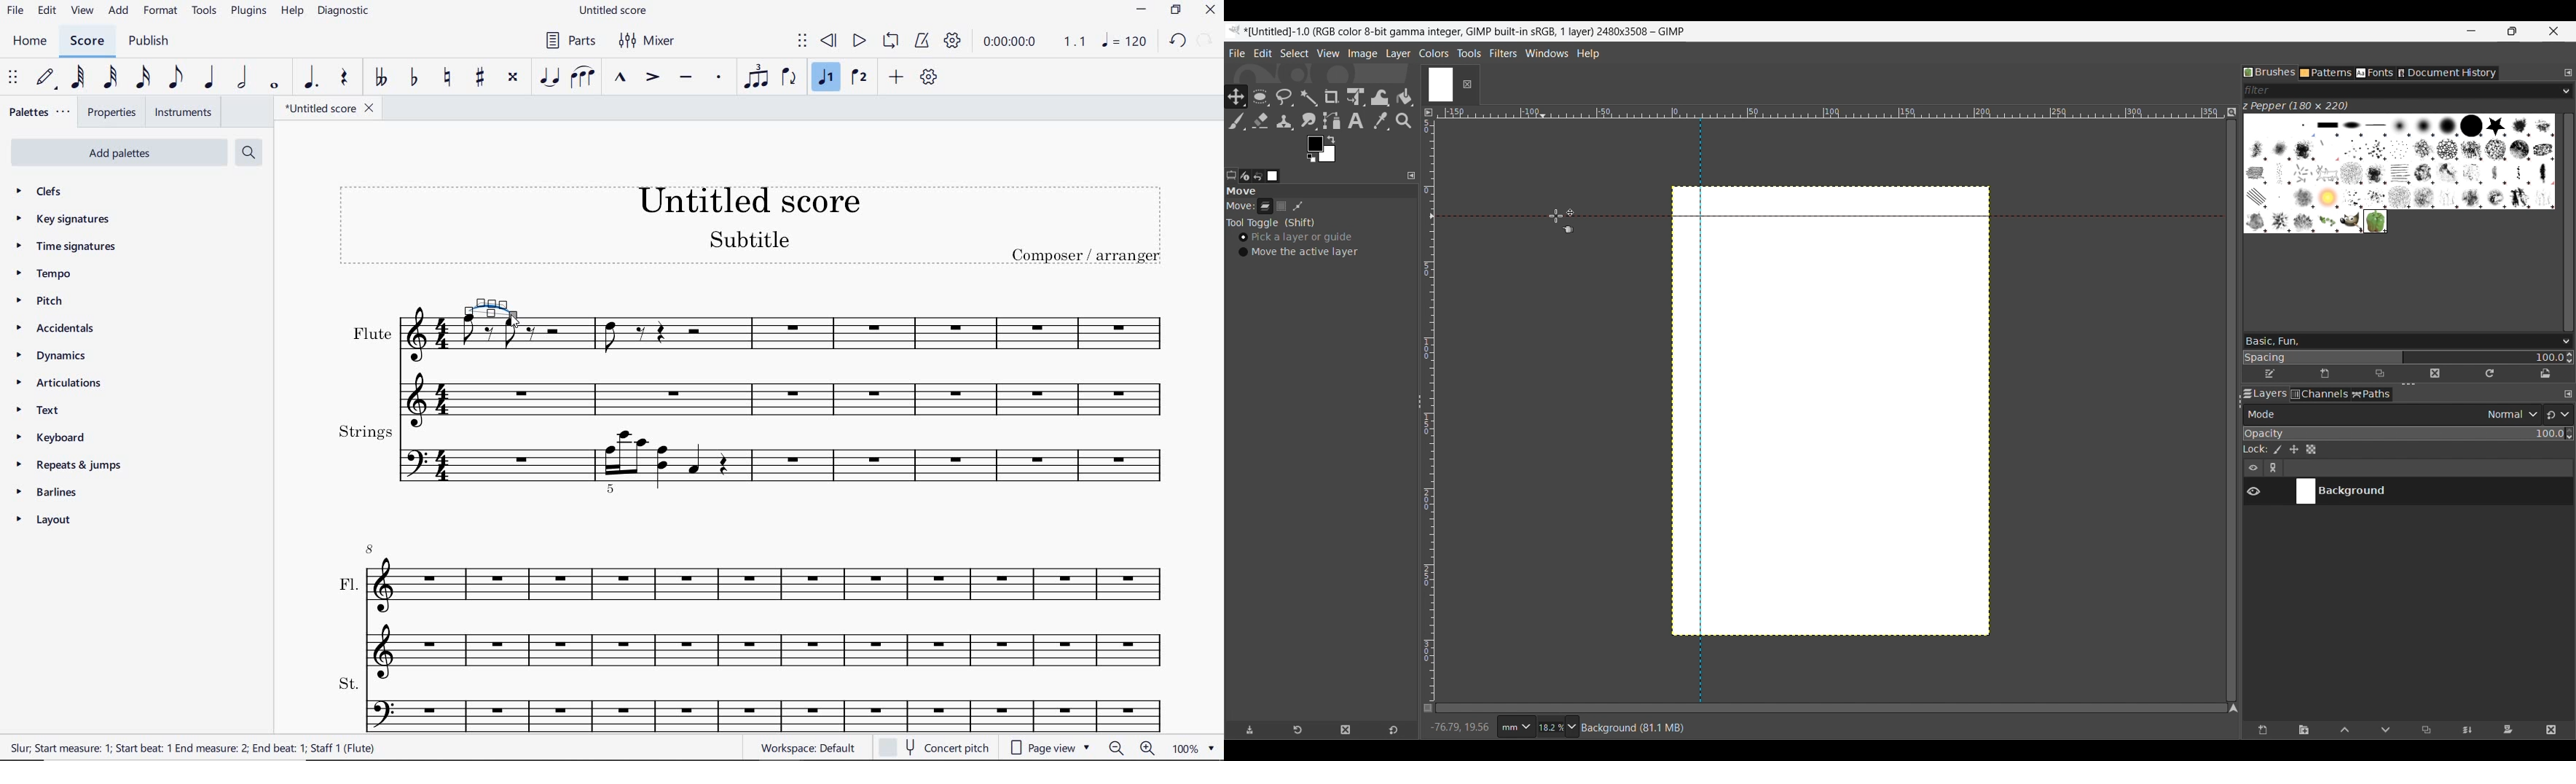  I want to click on 64TH NOTE, so click(79, 77).